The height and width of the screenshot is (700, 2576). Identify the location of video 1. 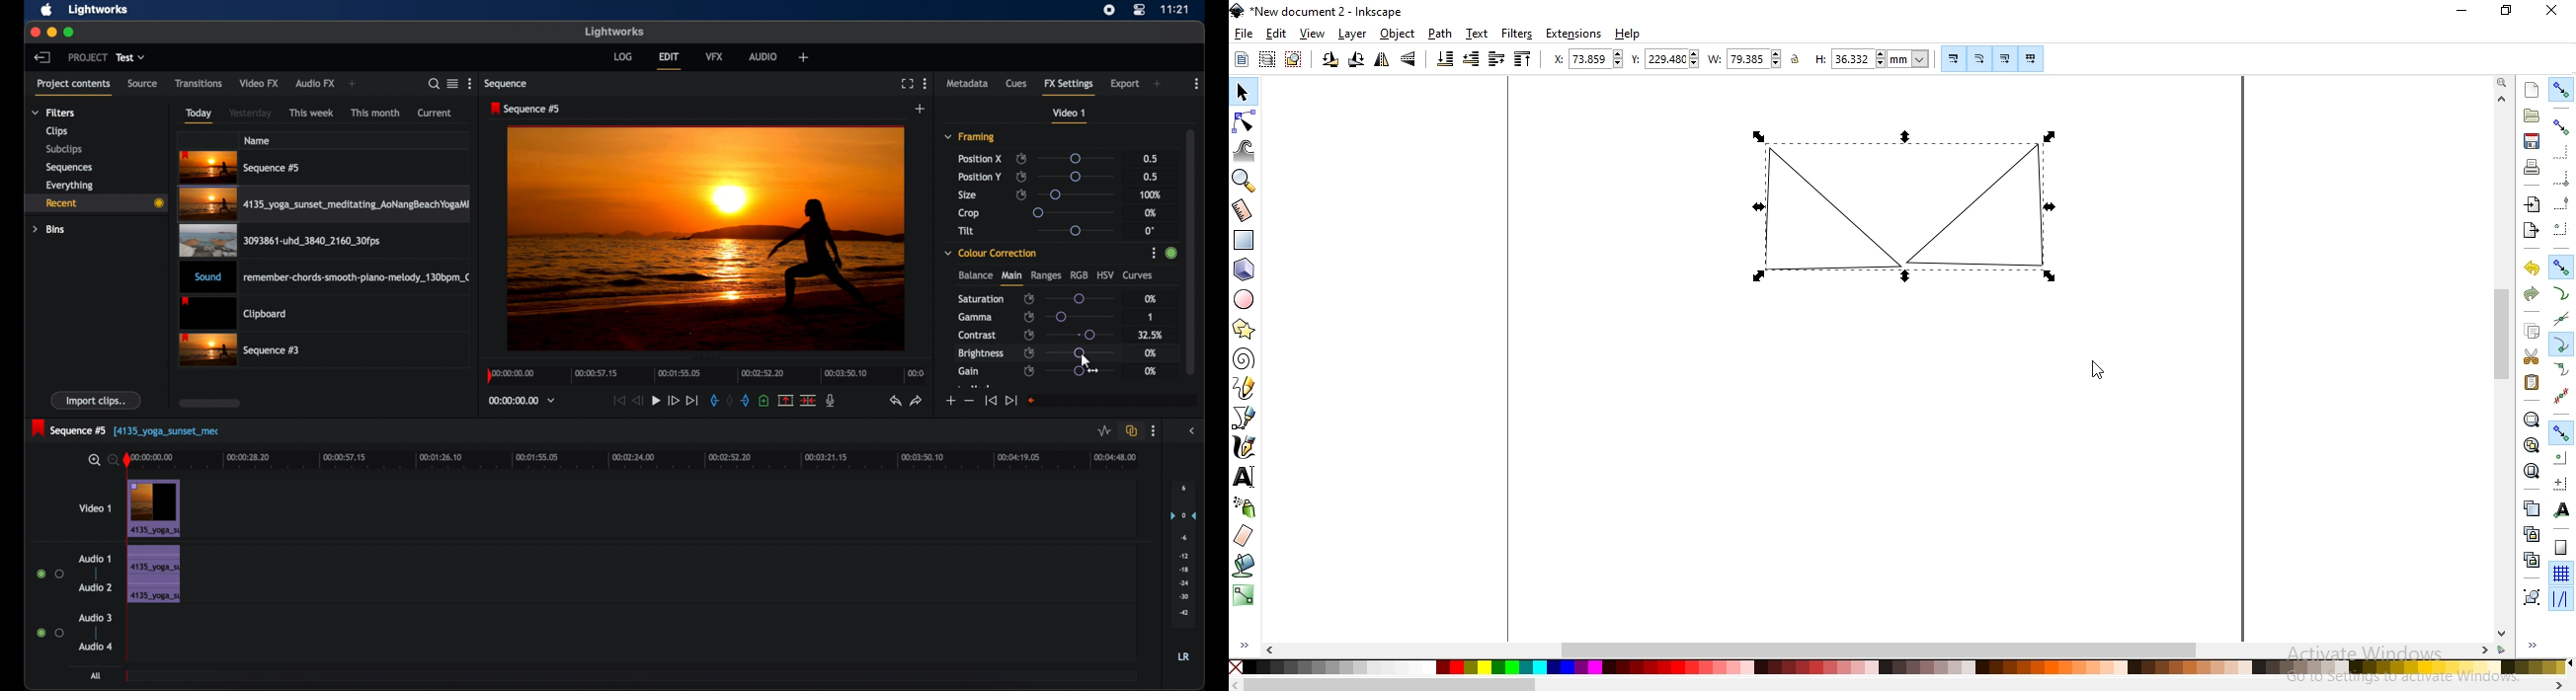
(1069, 116).